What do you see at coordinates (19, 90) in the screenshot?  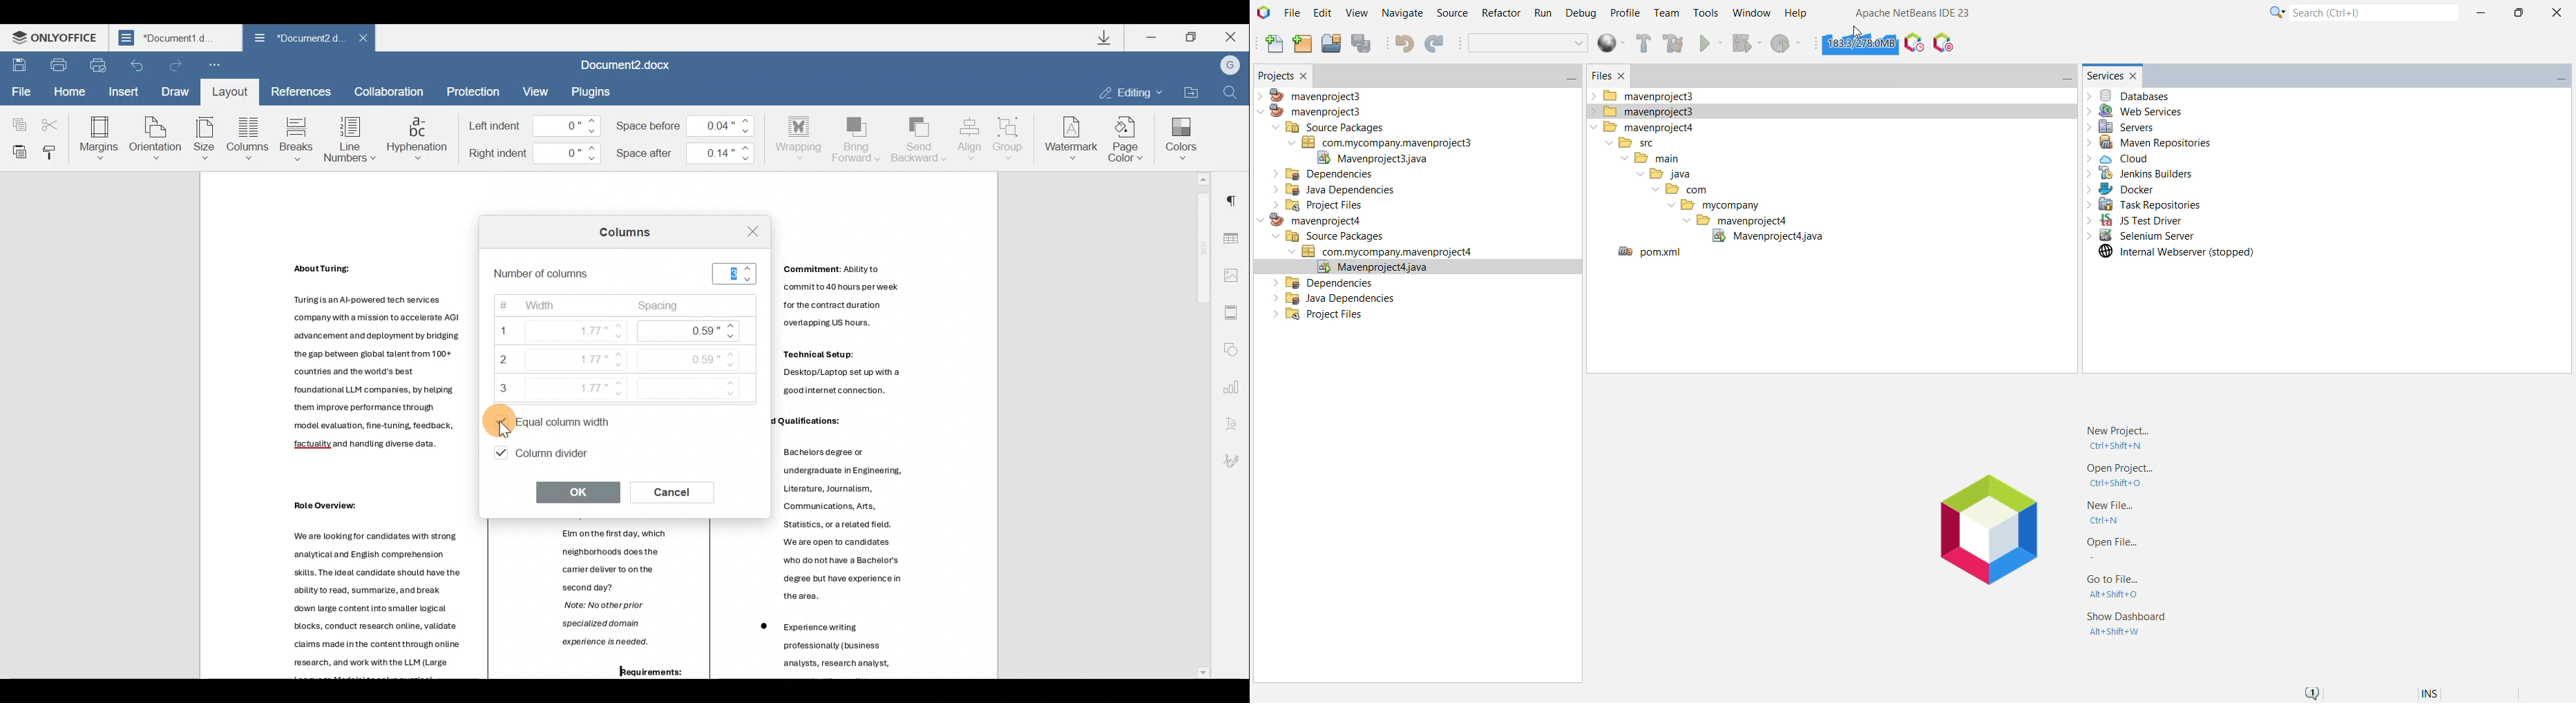 I see `File` at bounding box center [19, 90].